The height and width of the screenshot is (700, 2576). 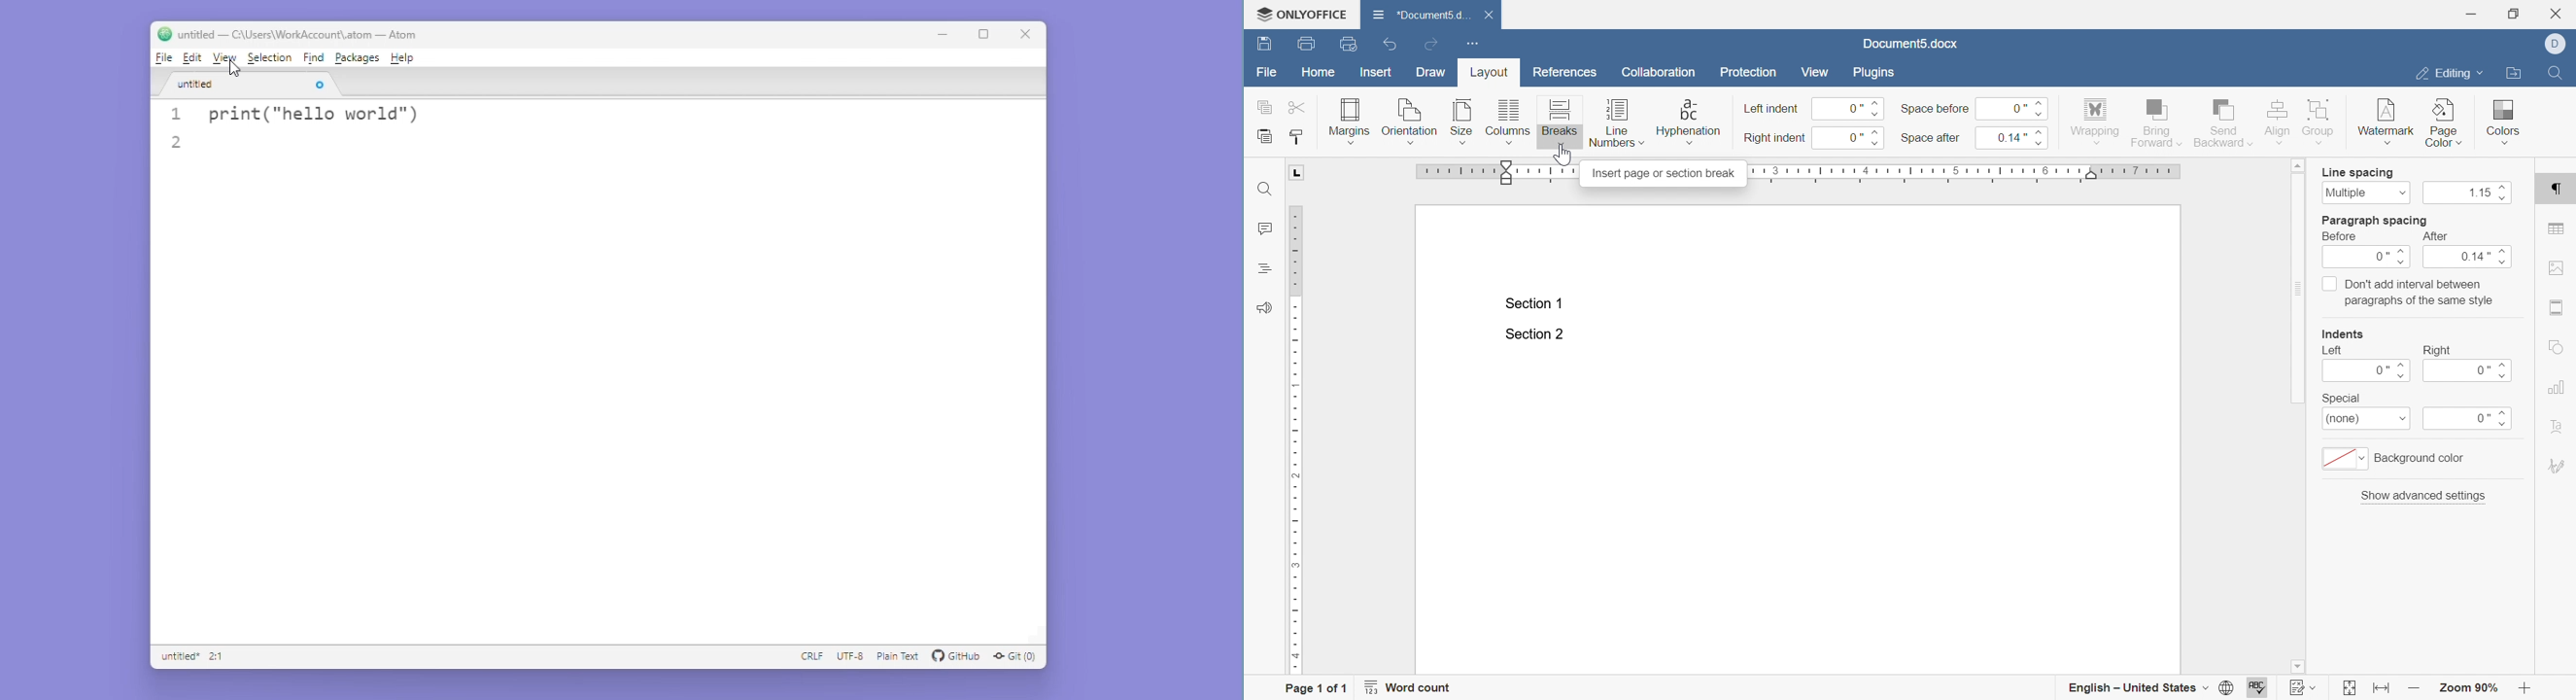 What do you see at coordinates (2150, 688) in the screenshot?
I see `english - united states` at bounding box center [2150, 688].